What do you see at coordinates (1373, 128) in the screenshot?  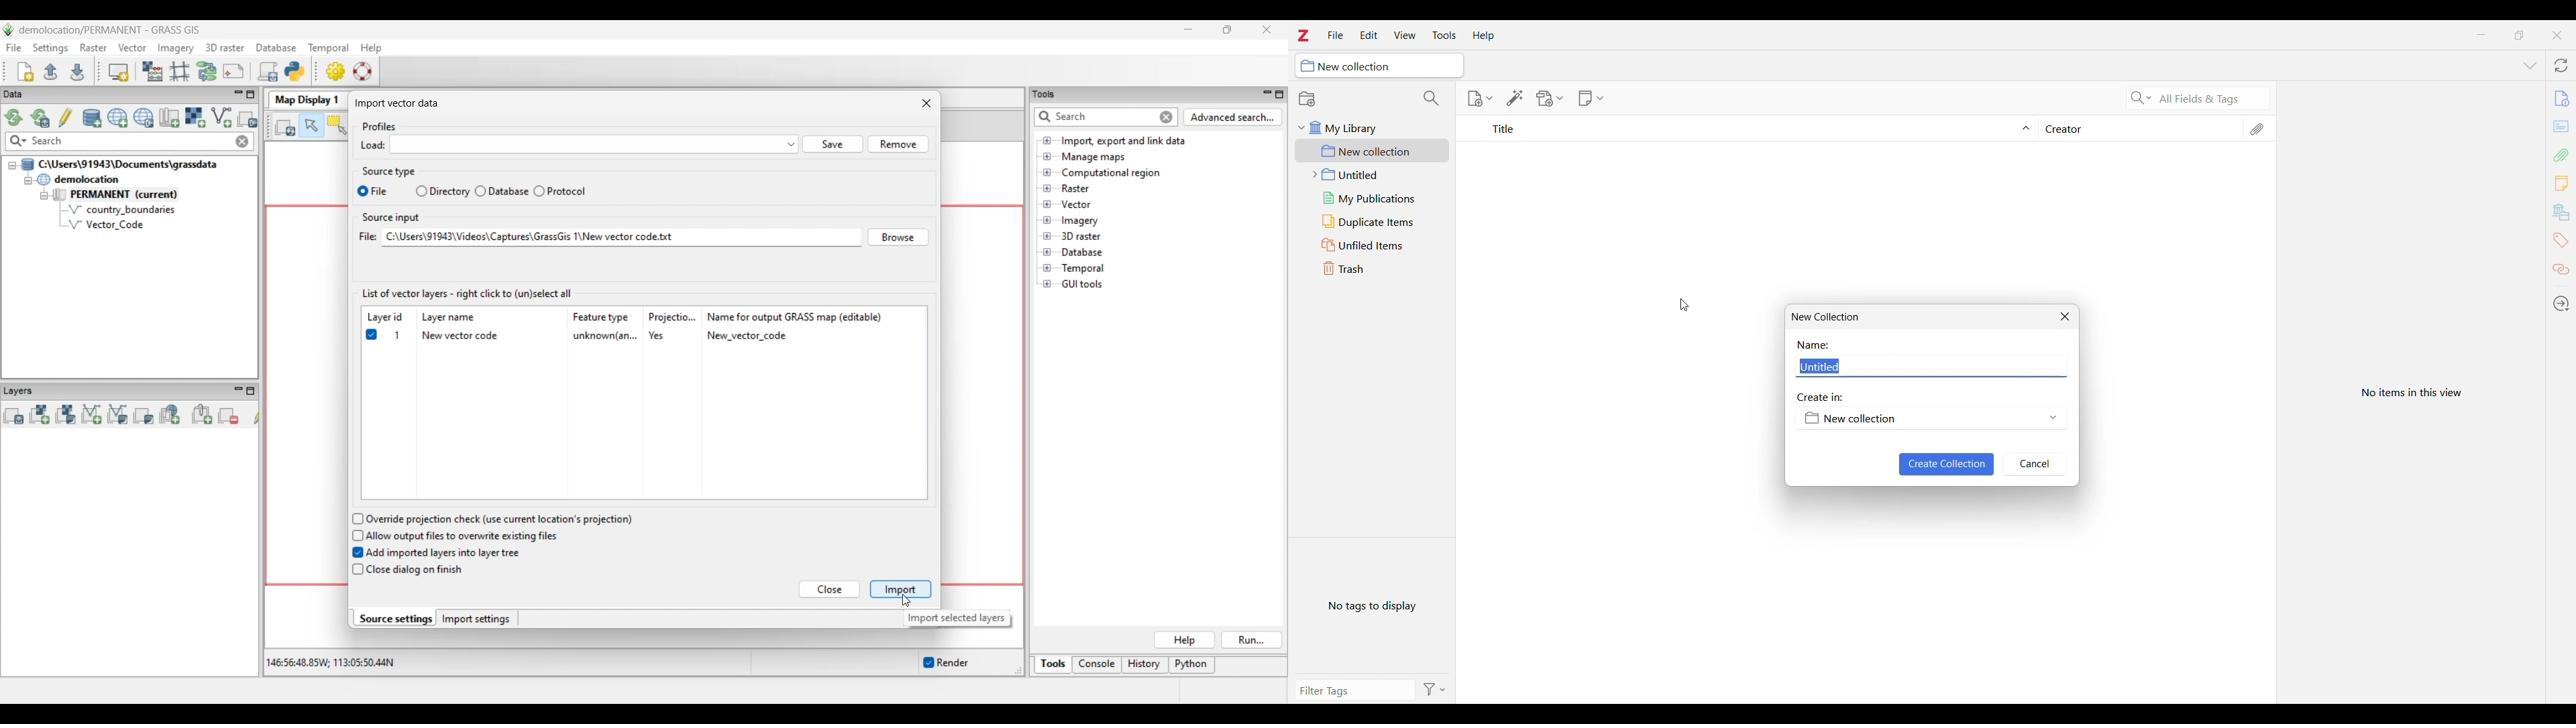 I see `My library folder` at bounding box center [1373, 128].